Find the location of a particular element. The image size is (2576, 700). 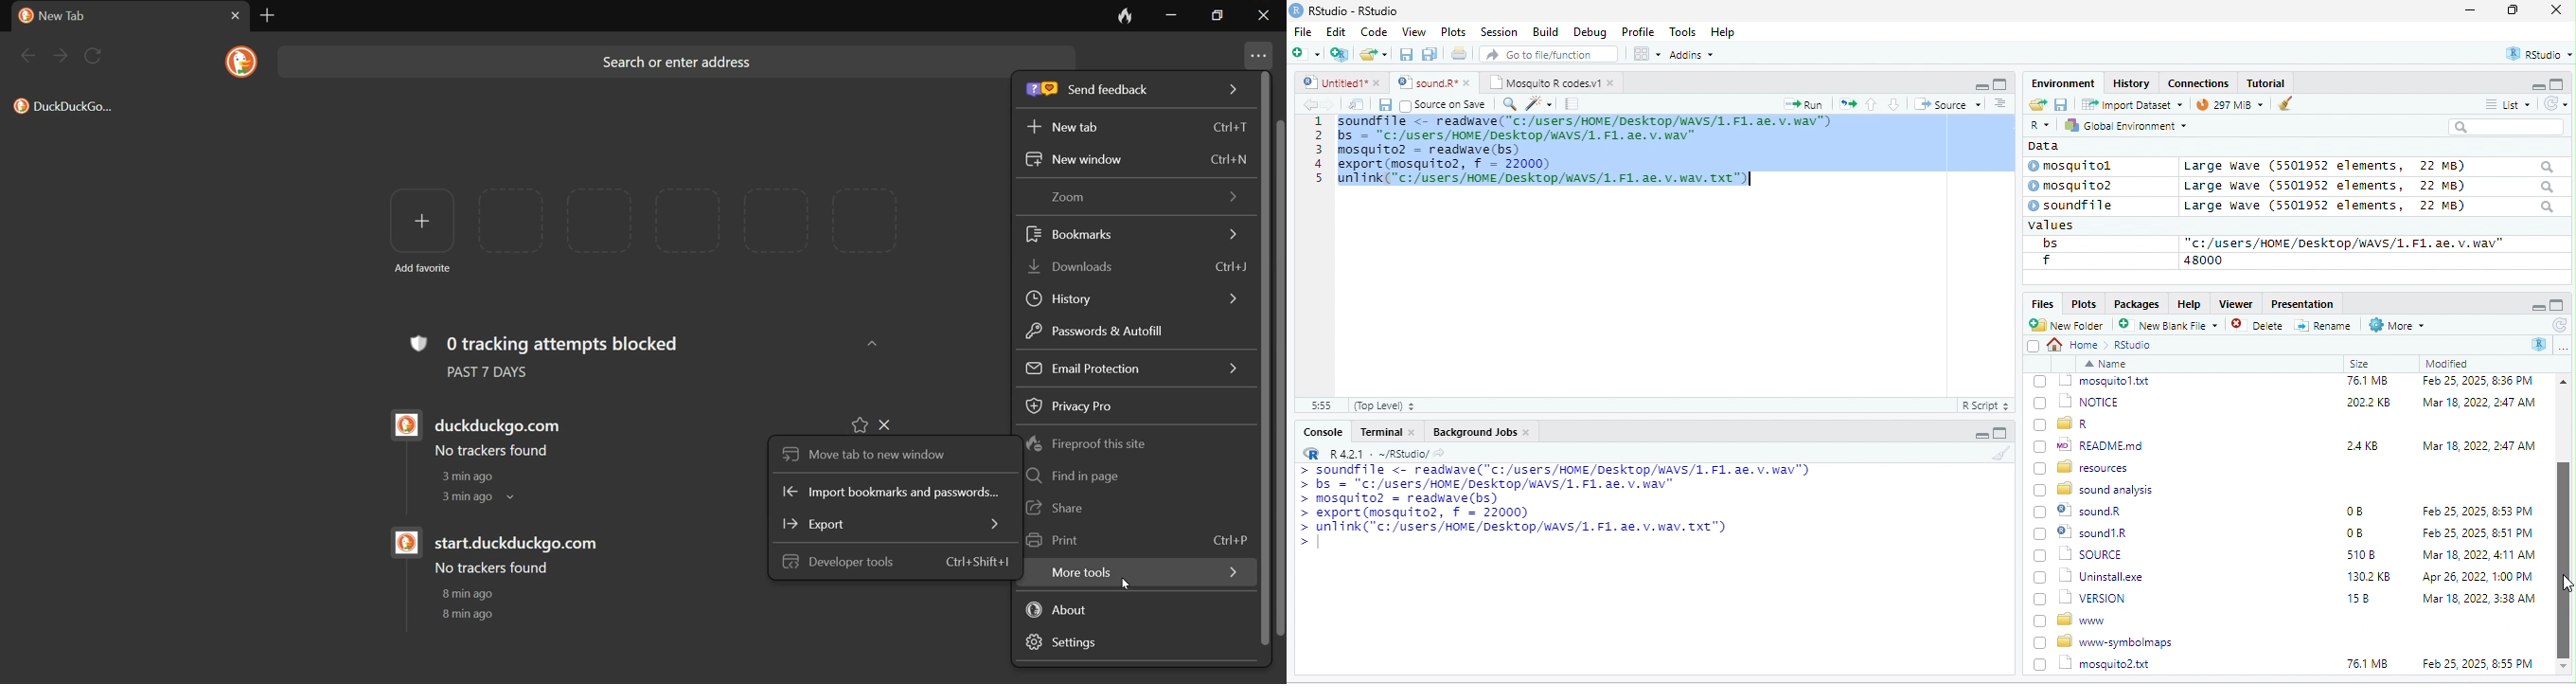

code is located at coordinates (1590, 153).